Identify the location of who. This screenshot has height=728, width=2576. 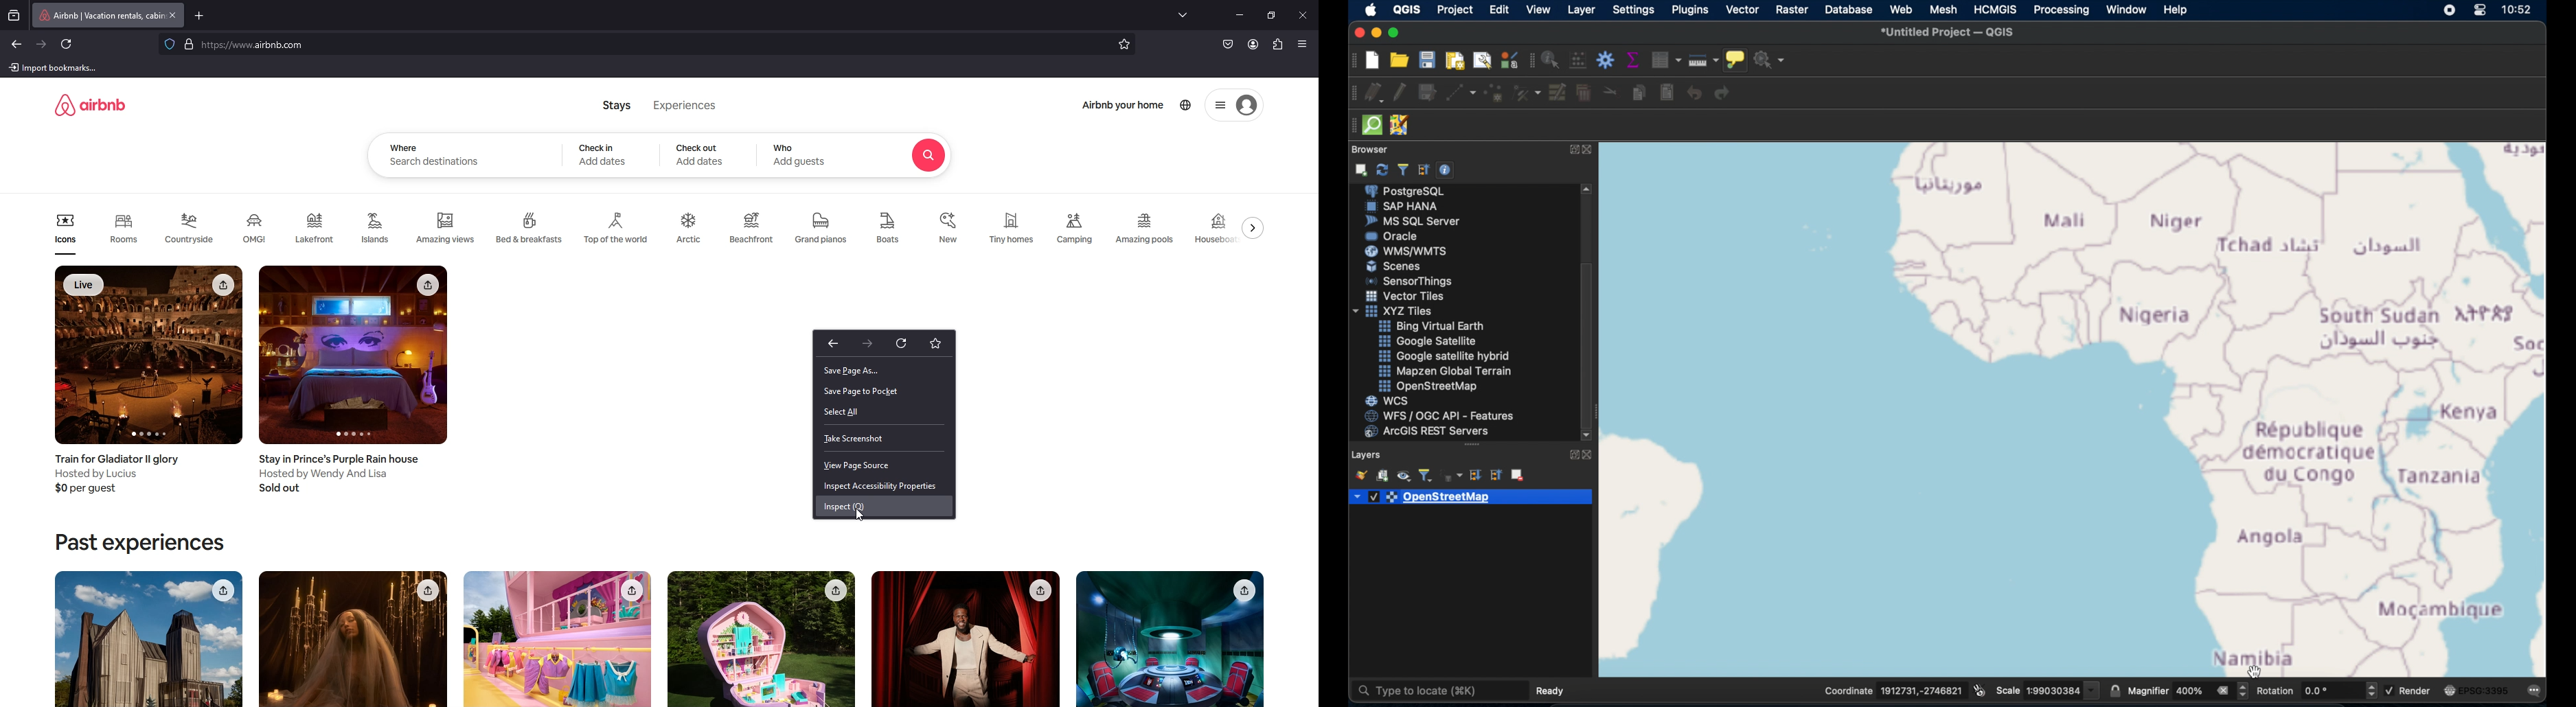
(786, 148).